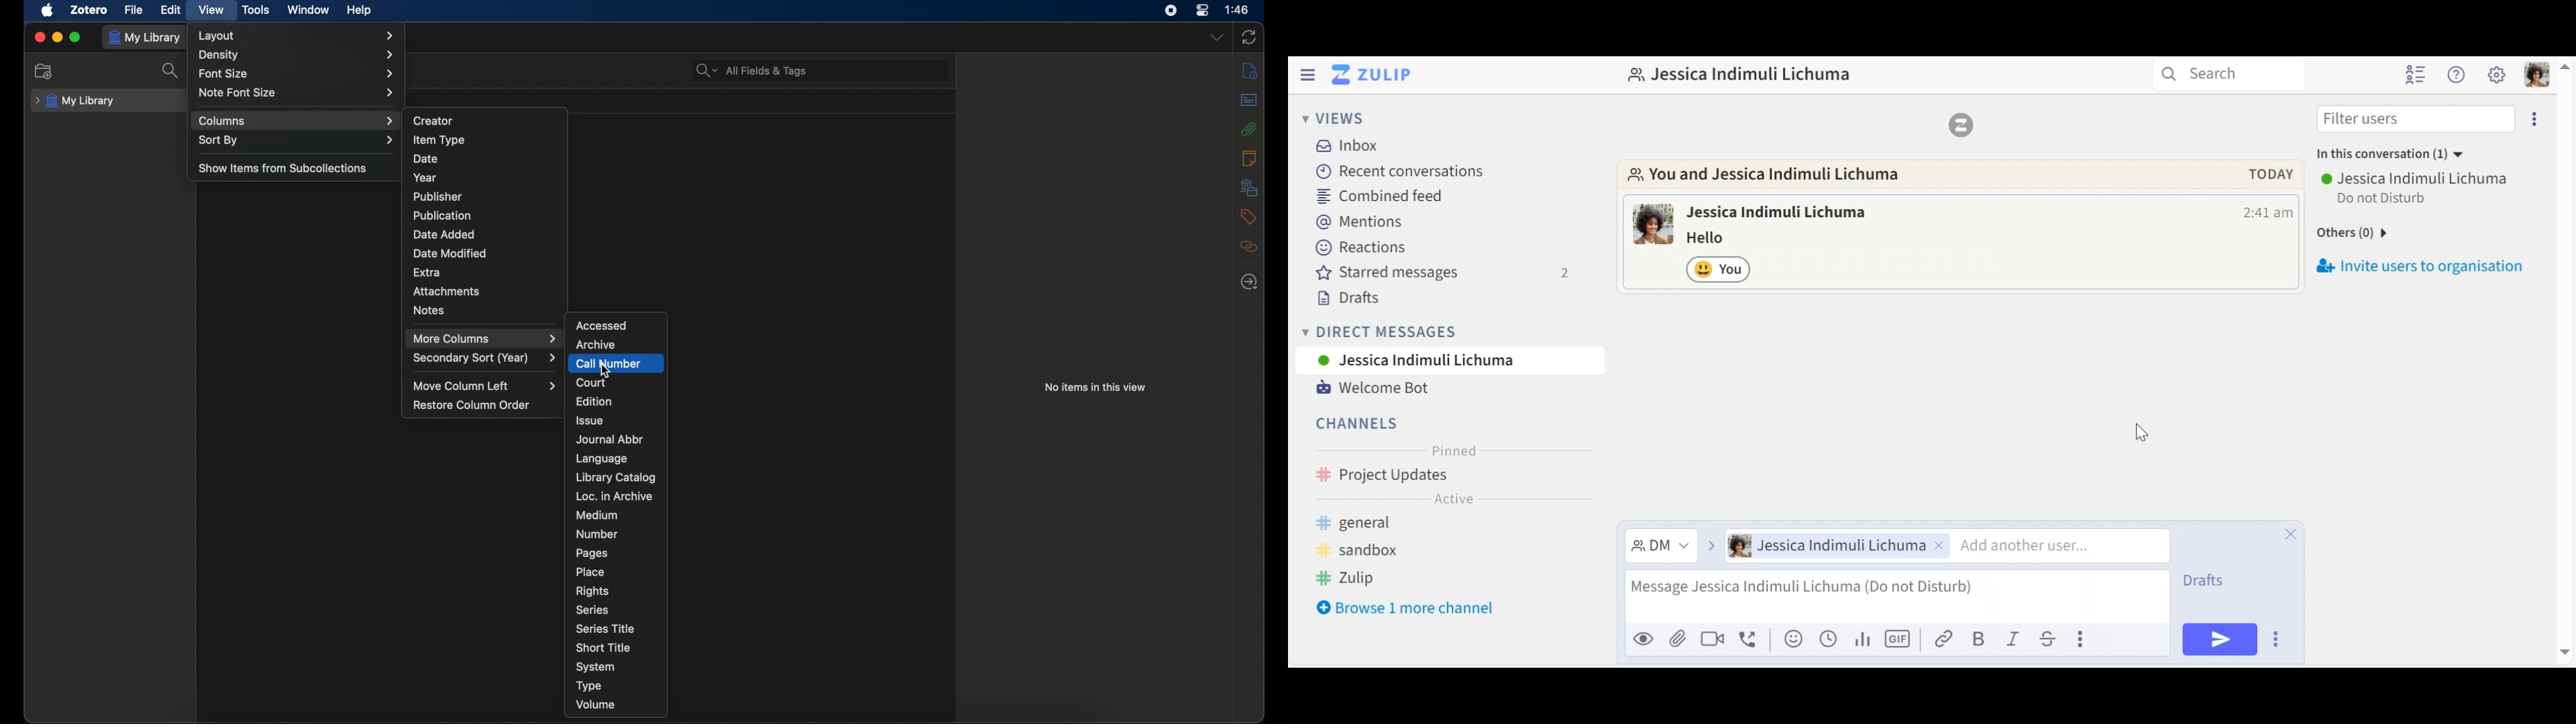 The height and width of the screenshot is (728, 2576). I want to click on Reactions, so click(1358, 248).